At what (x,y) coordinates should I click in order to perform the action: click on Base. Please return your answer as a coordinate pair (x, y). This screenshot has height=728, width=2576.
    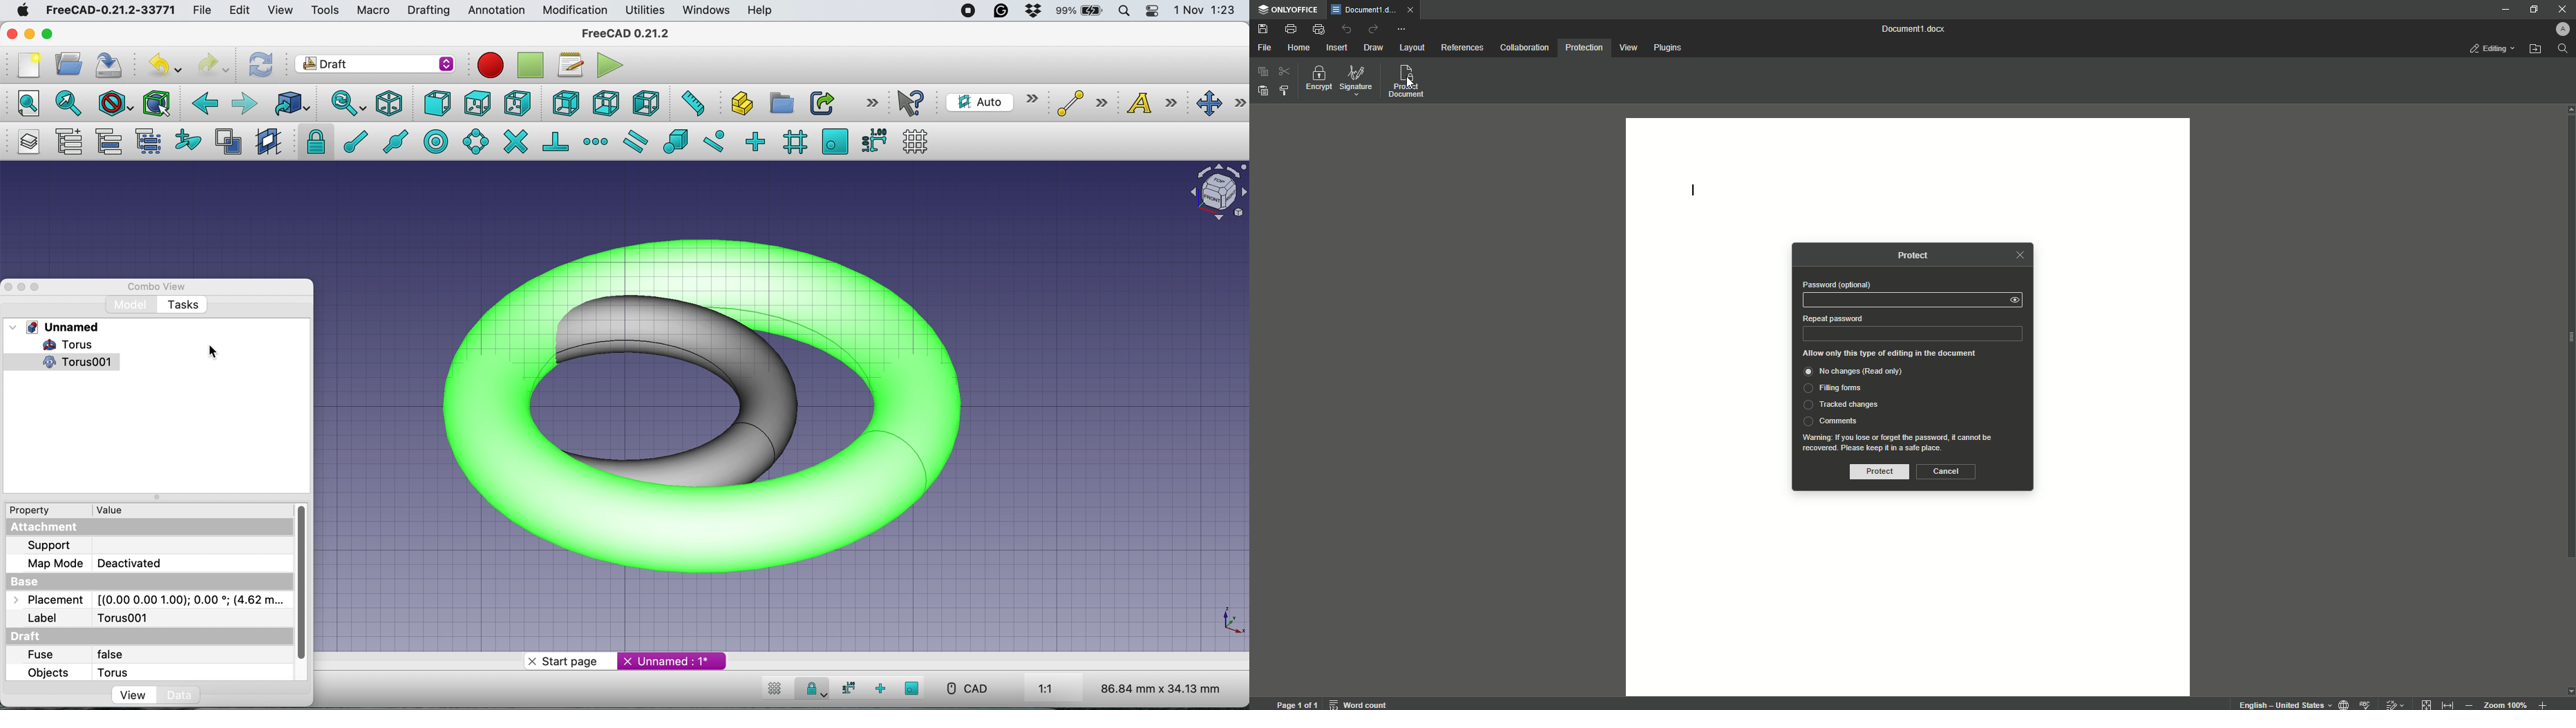
    Looking at the image, I should click on (30, 581).